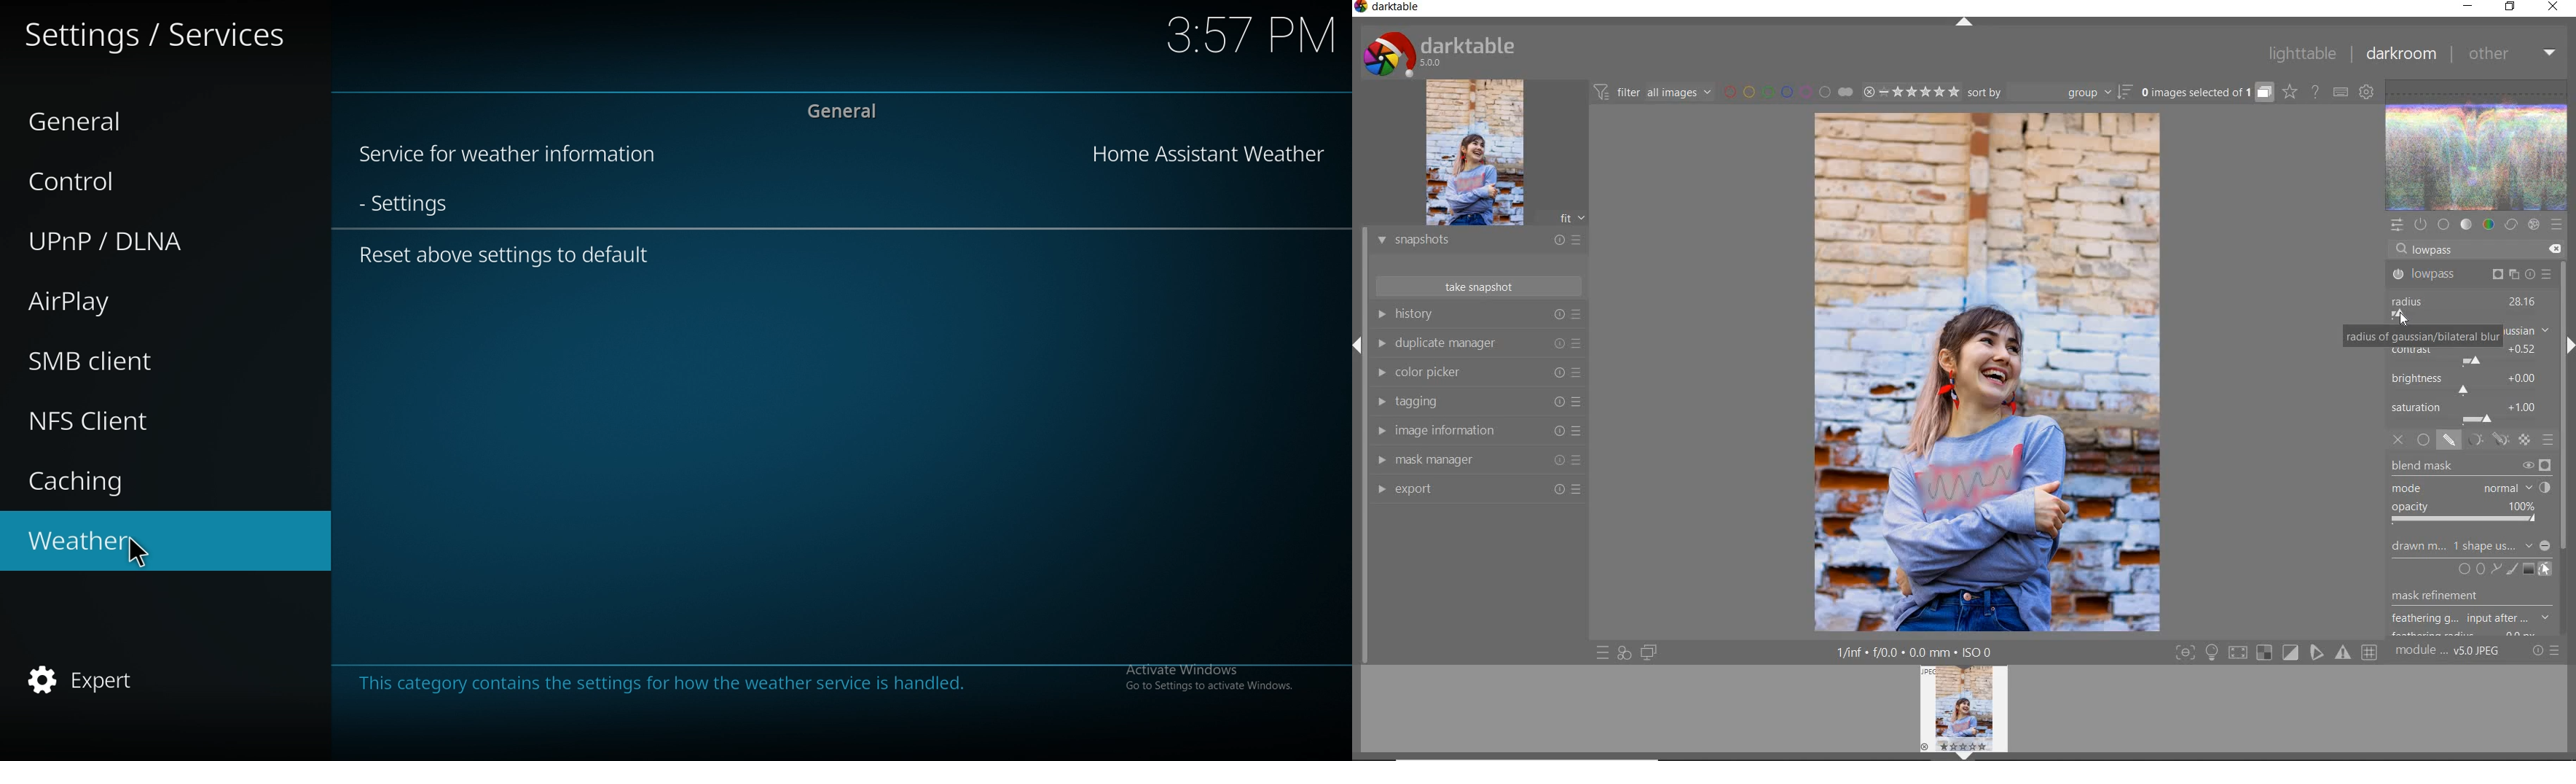 The height and width of the screenshot is (784, 2576). Describe the element at coordinates (137, 302) in the screenshot. I see `airplay` at that location.